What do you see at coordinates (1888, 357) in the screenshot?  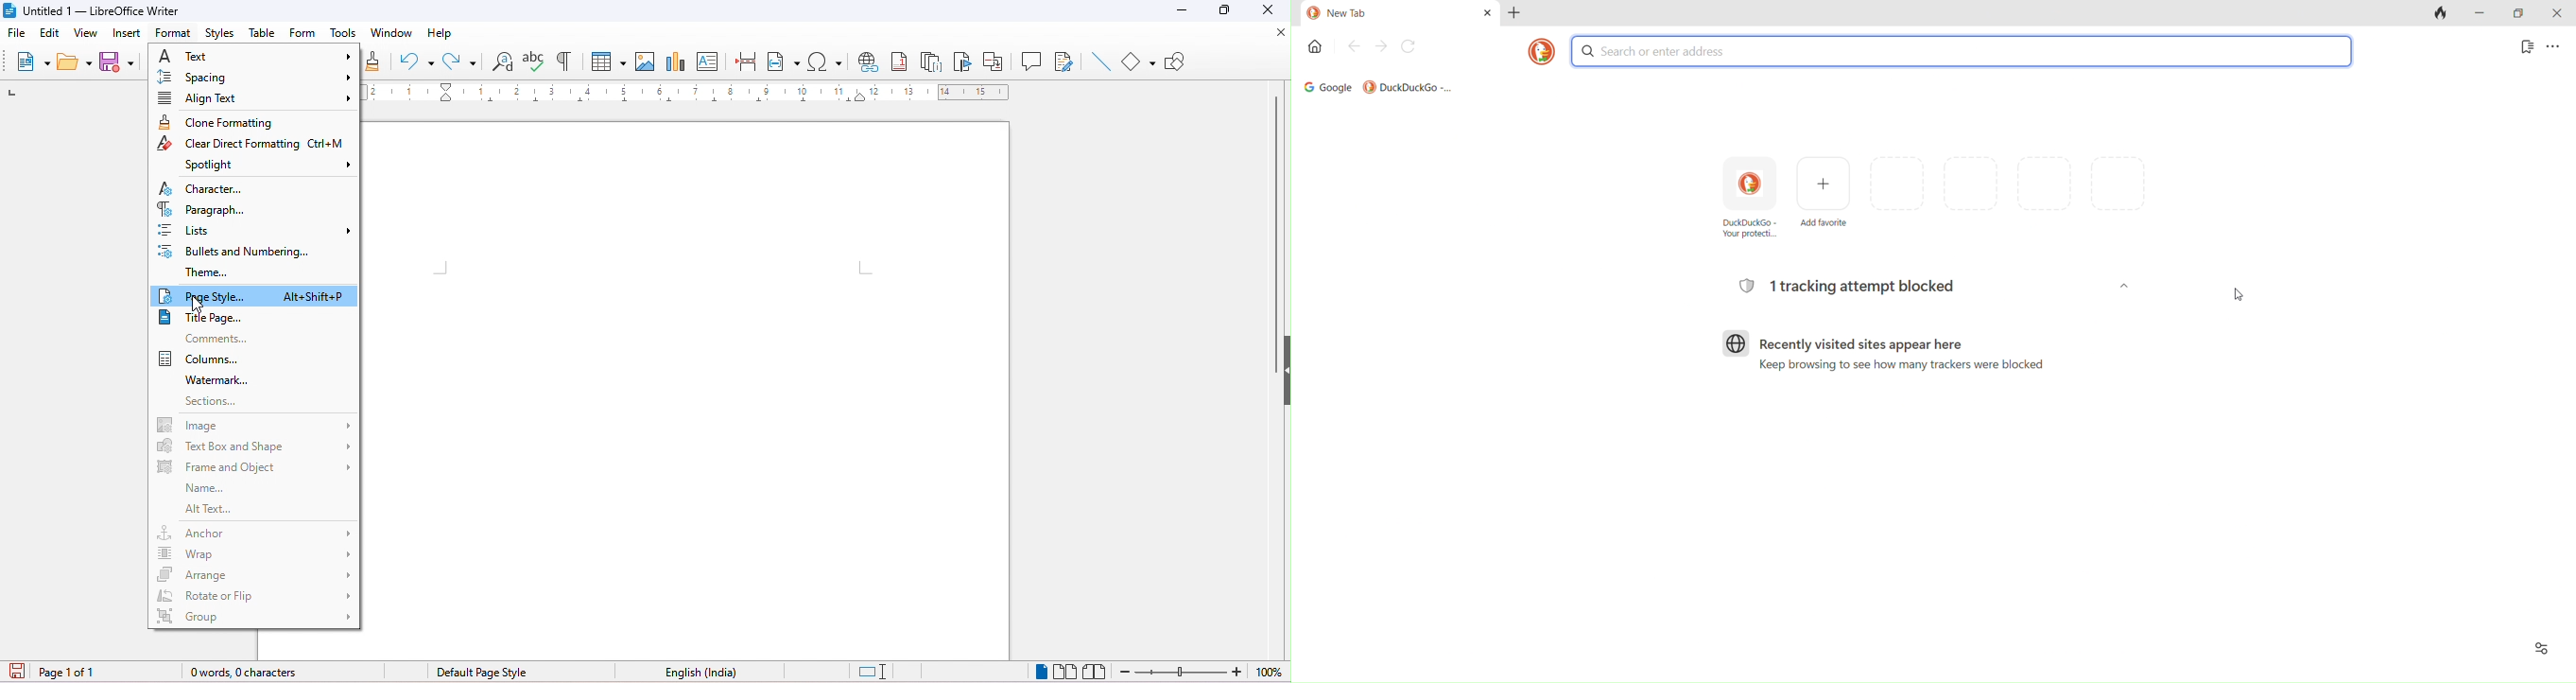 I see `recently visited sites appear here keep browsing to see how many trackers were blocked.` at bounding box center [1888, 357].